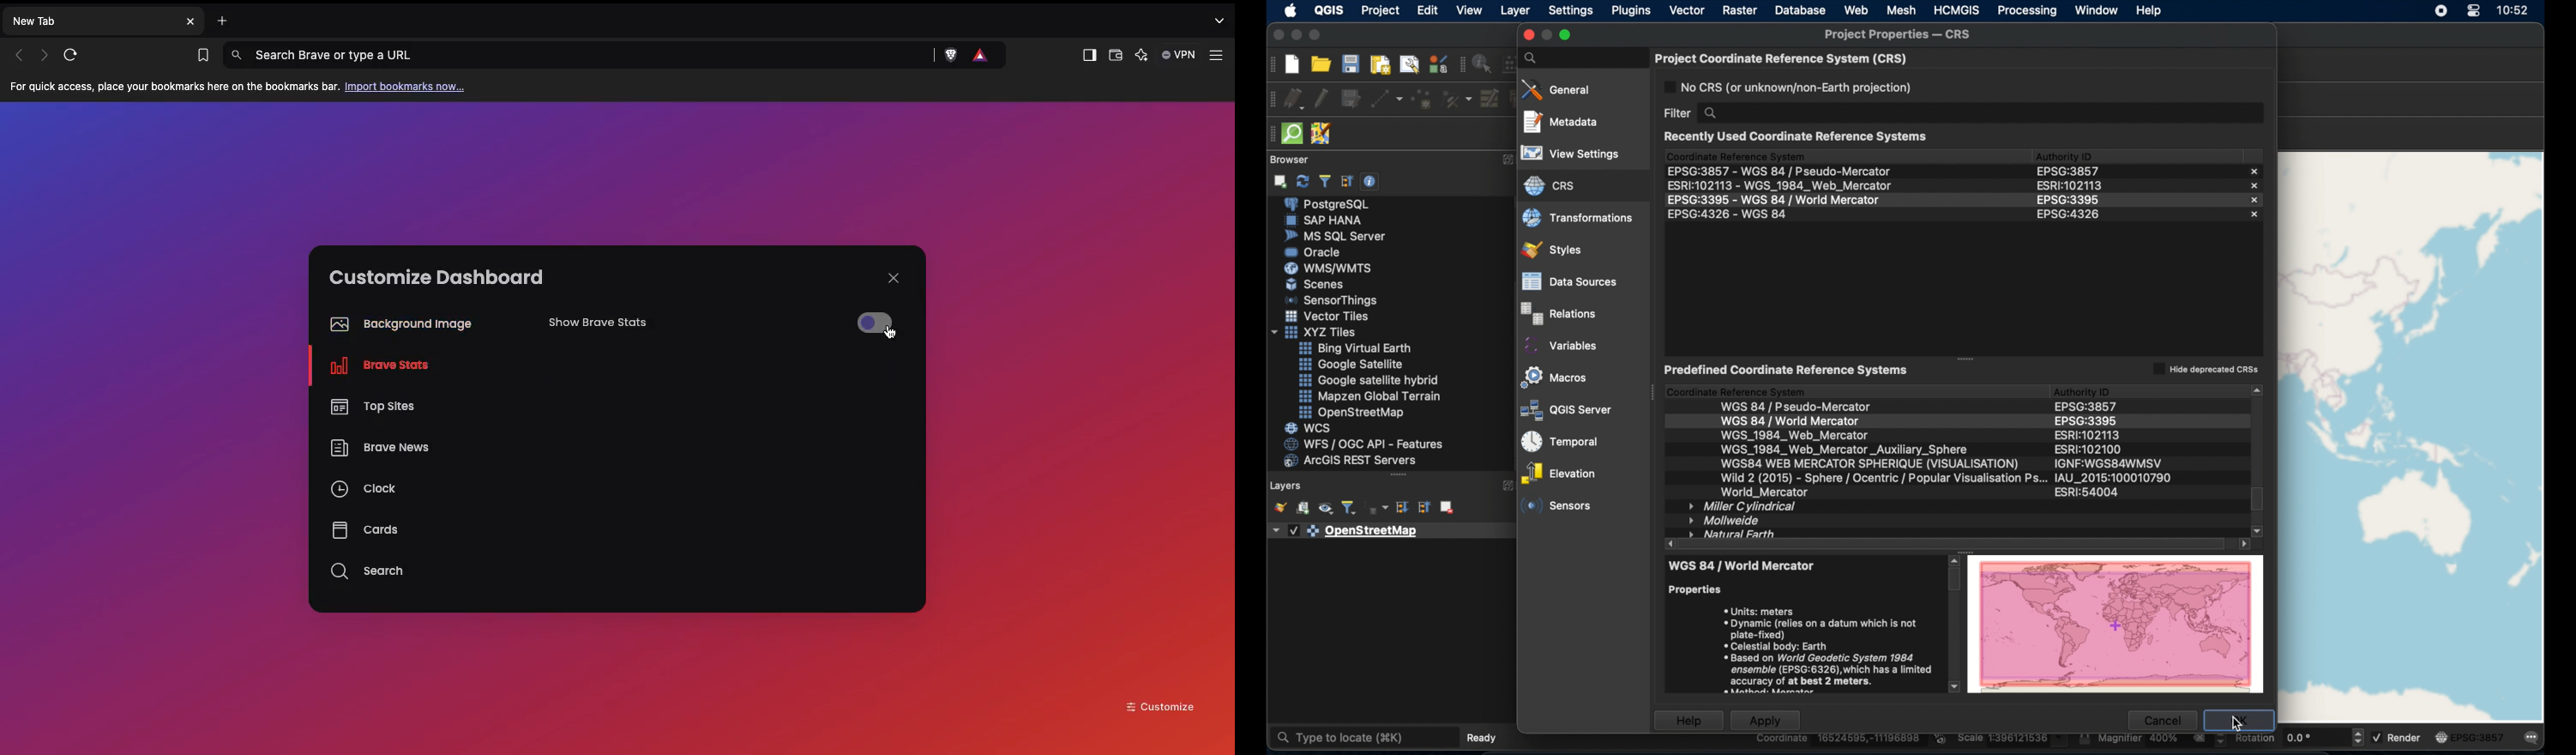  I want to click on oracle, so click(1315, 252).